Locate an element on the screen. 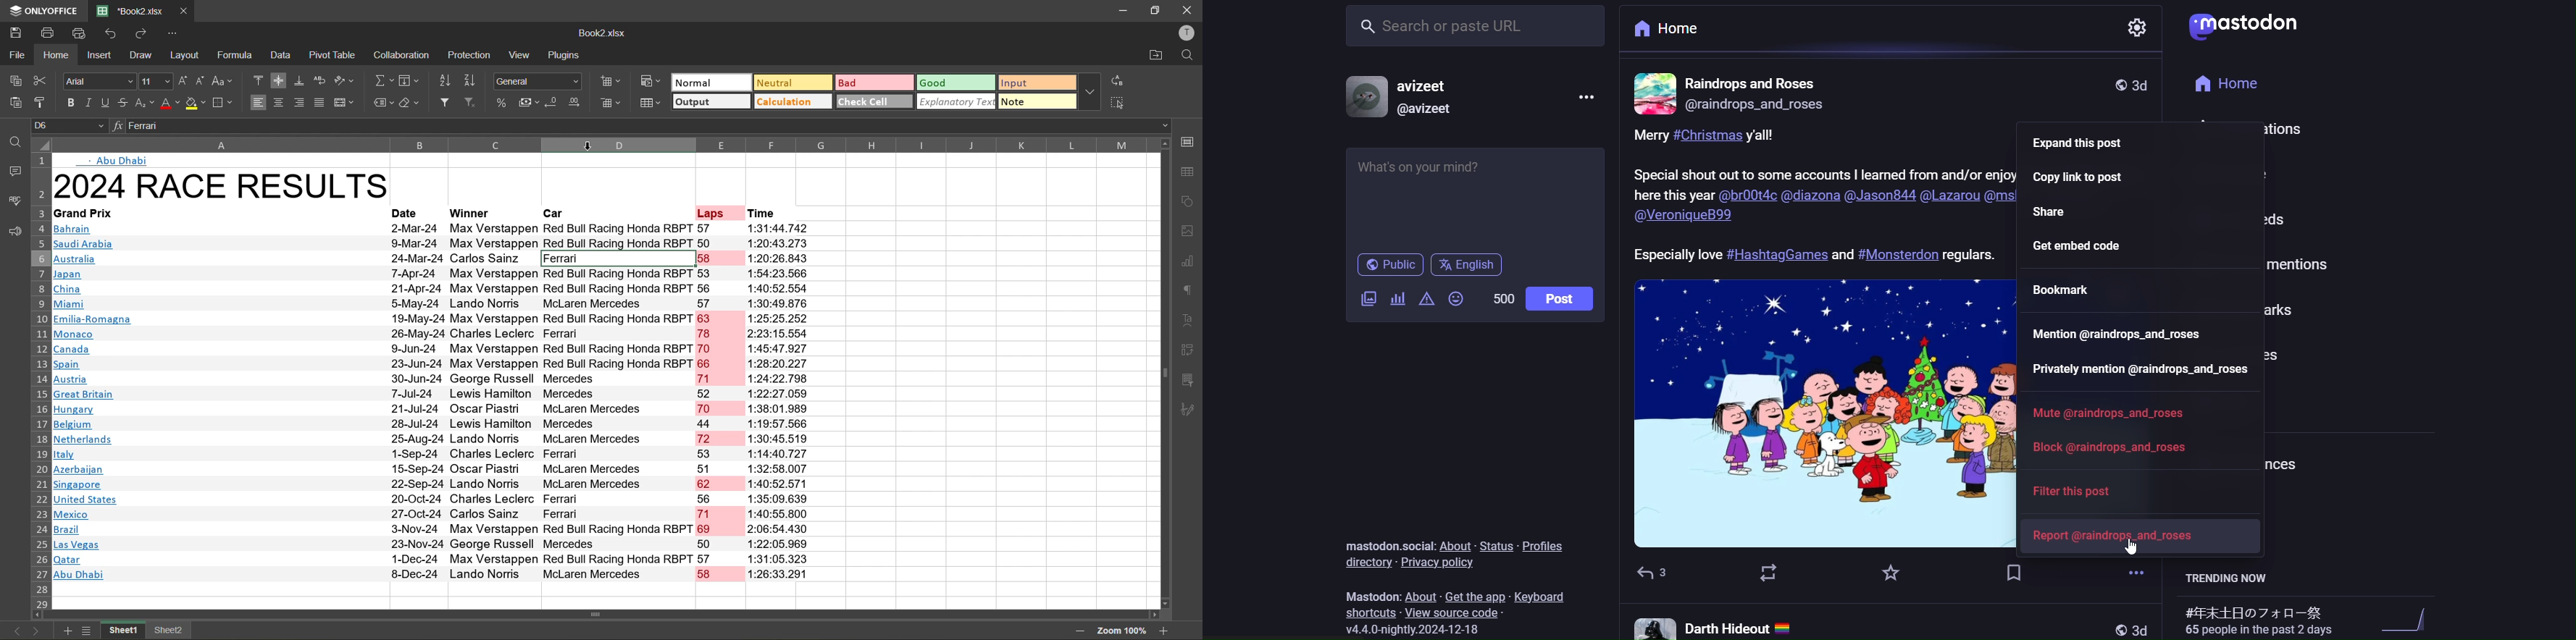 Image resolution: width=2576 pixels, height=644 pixels. Laps is located at coordinates (711, 214).